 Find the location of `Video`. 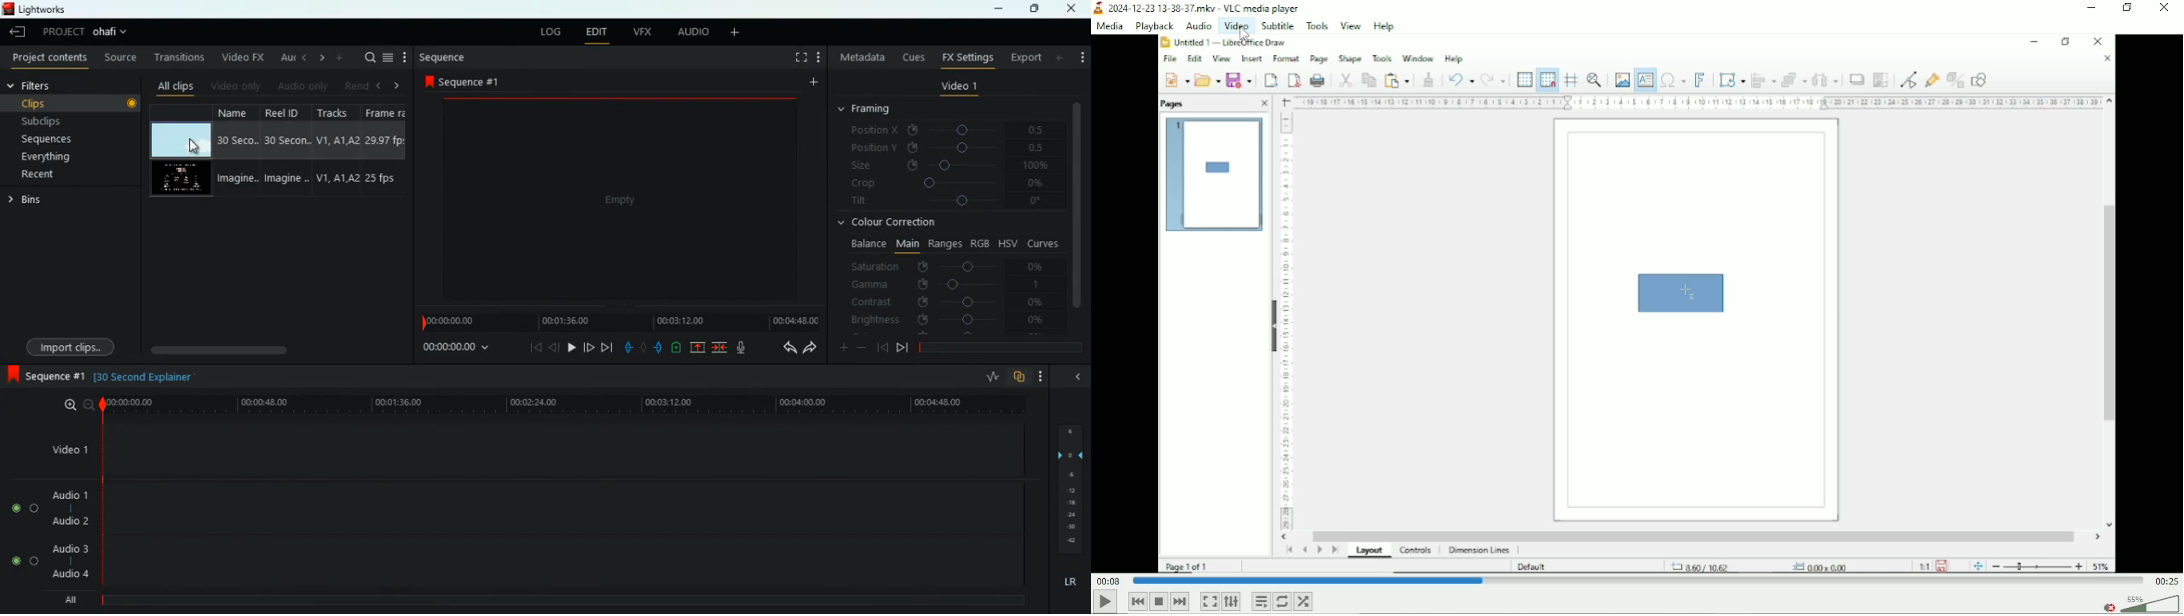

Video is located at coordinates (1637, 305).